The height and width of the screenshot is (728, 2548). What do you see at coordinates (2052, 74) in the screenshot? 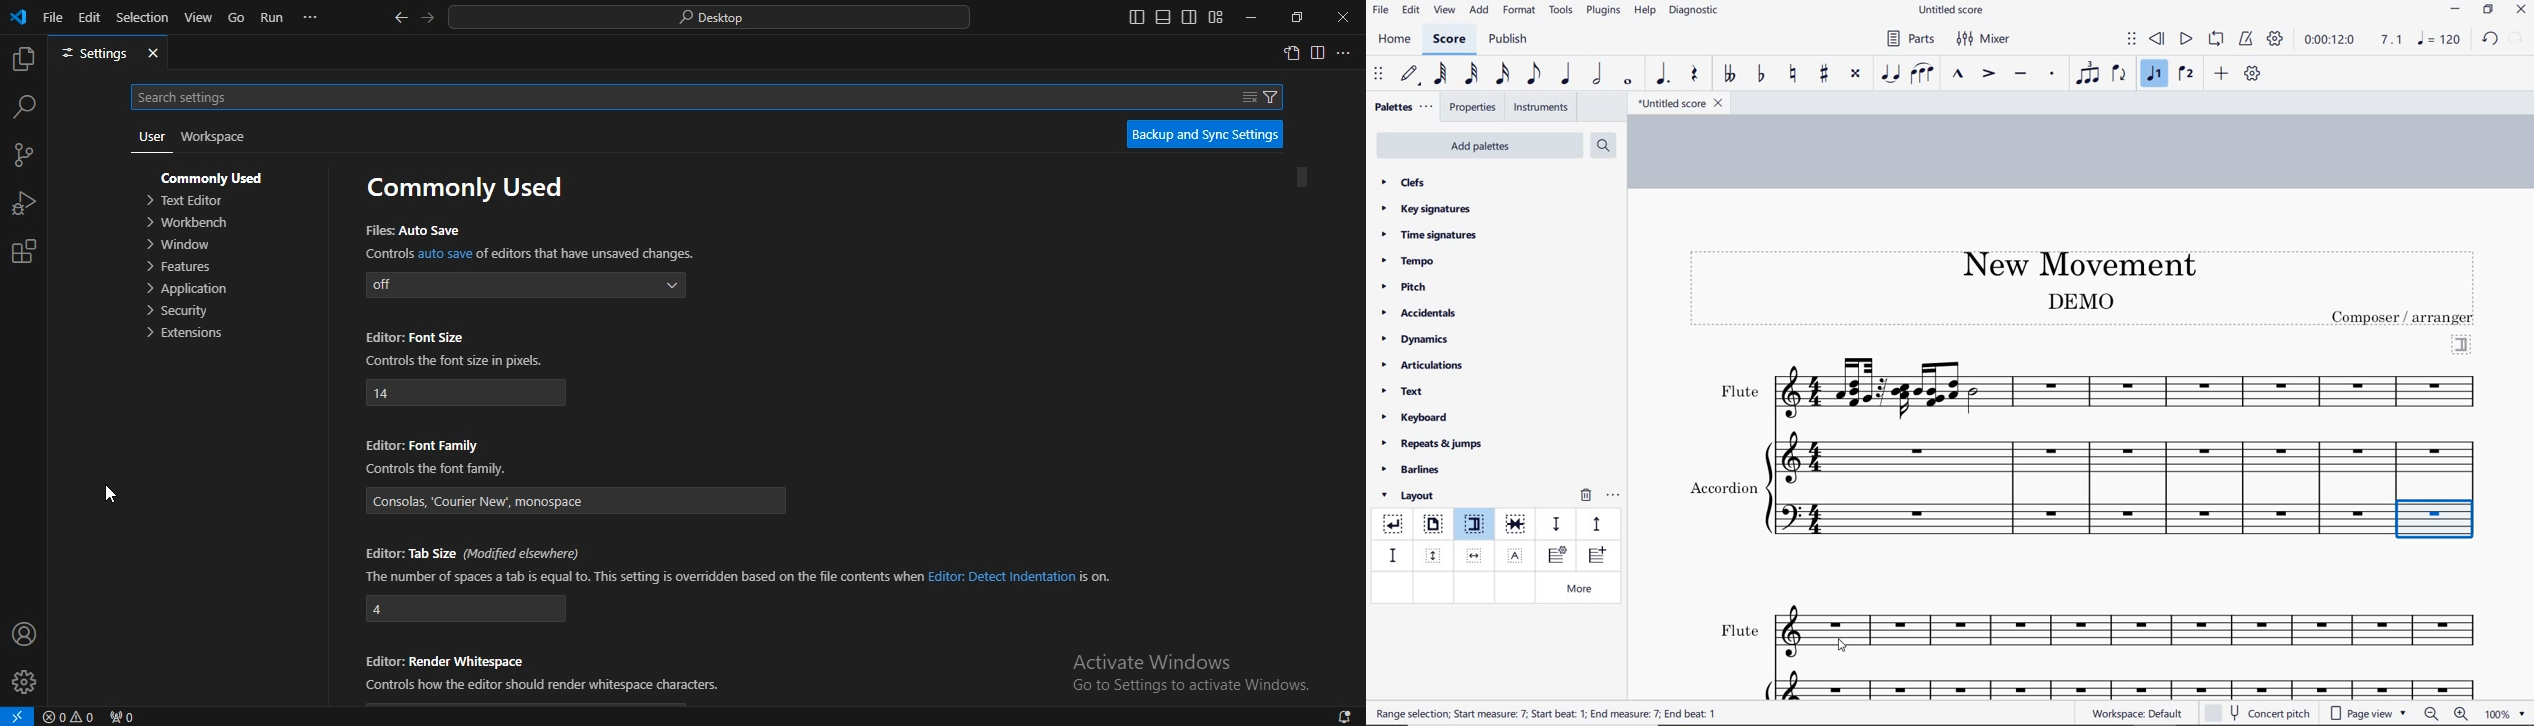
I see `staccato` at bounding box center [2052, 74].